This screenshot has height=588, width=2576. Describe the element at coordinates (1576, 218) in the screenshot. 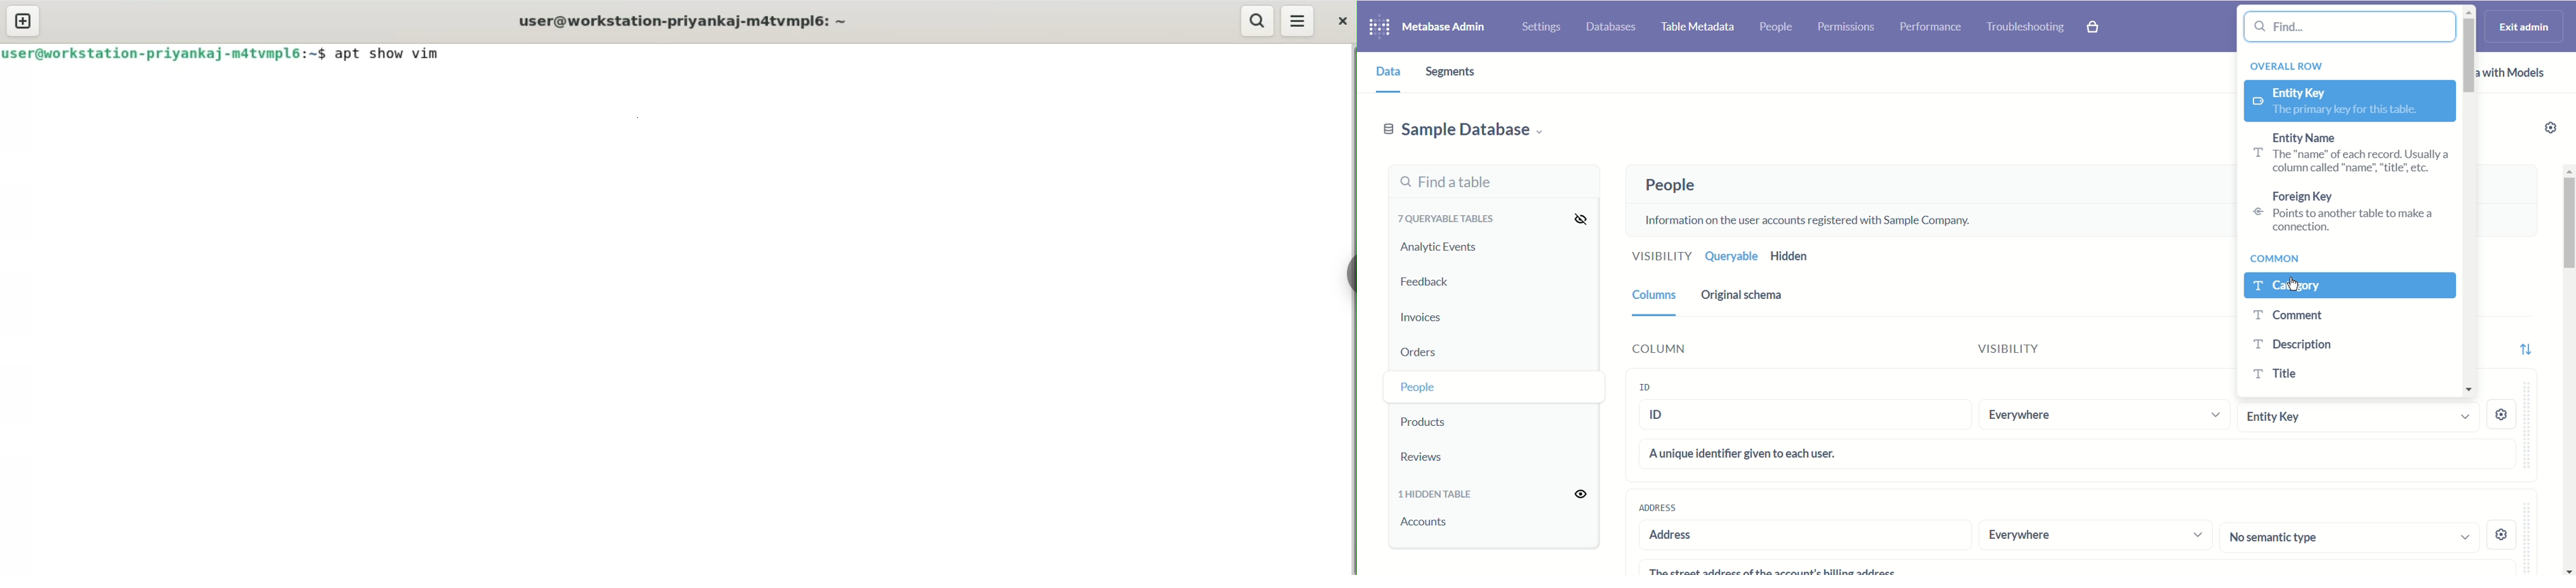

I see `Hide` at that location.